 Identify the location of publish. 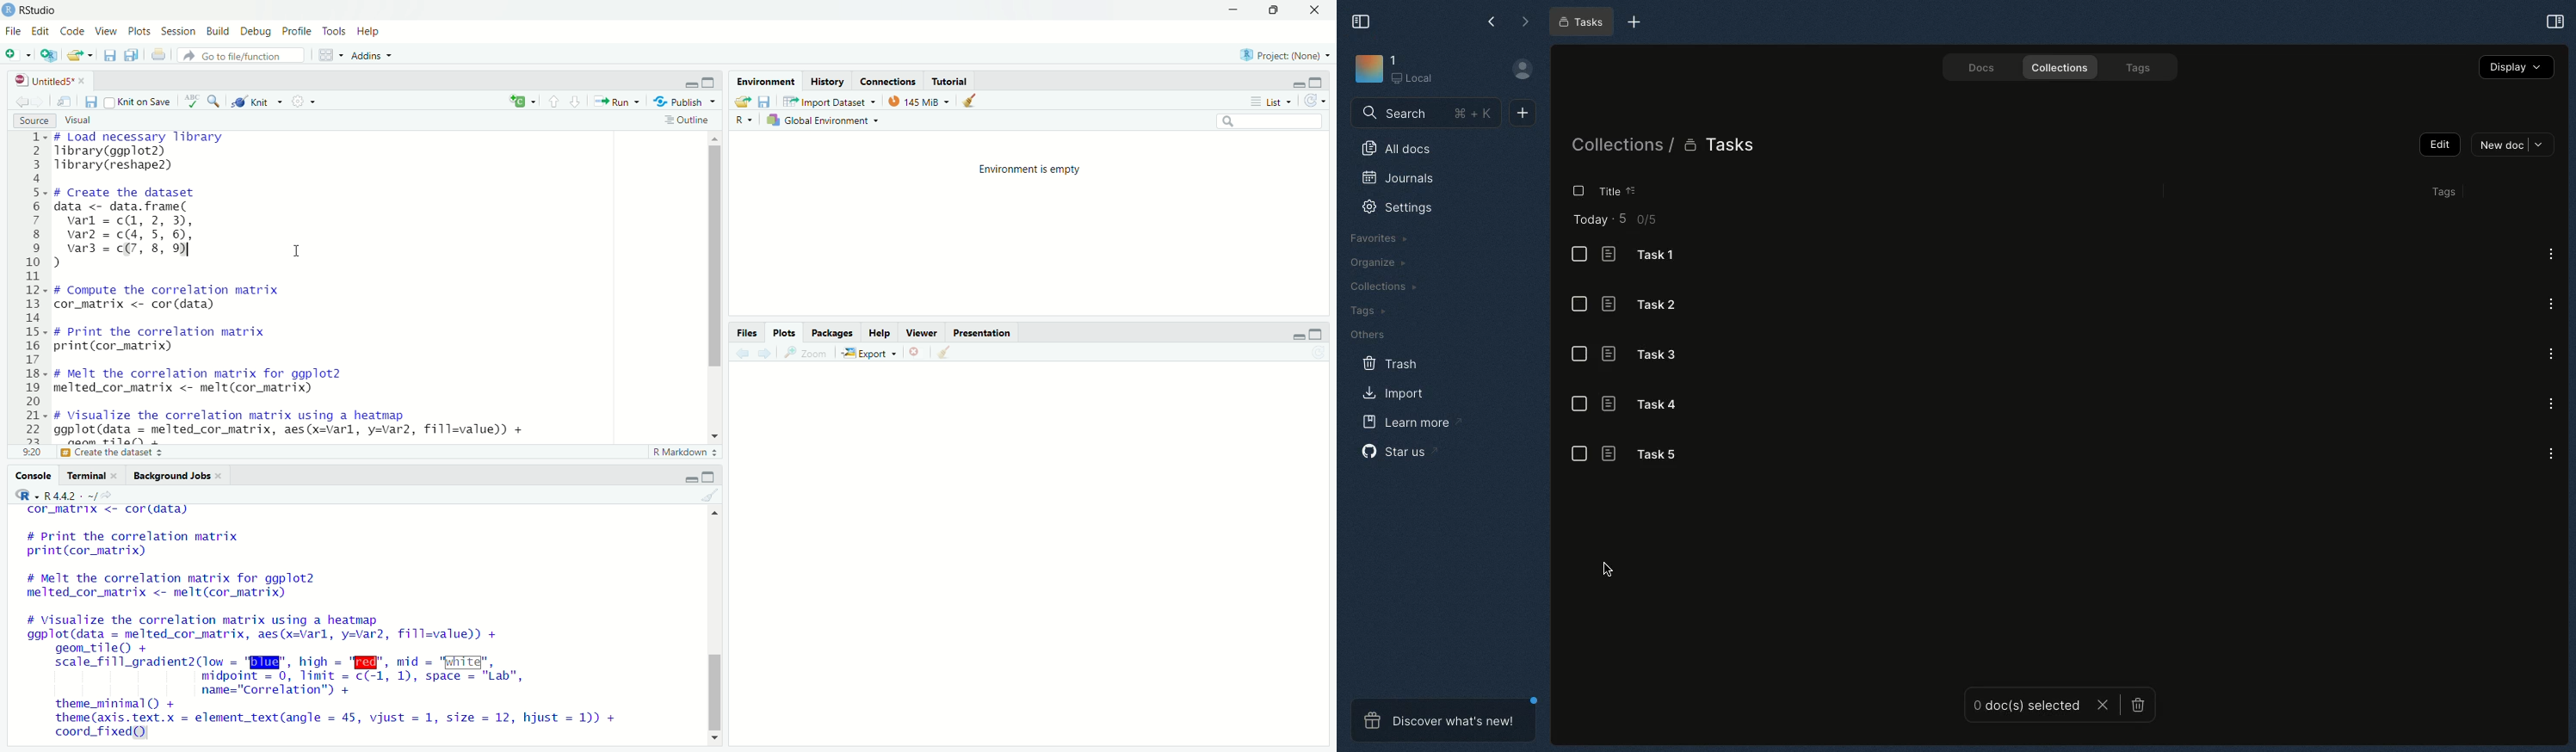
(684, 102).